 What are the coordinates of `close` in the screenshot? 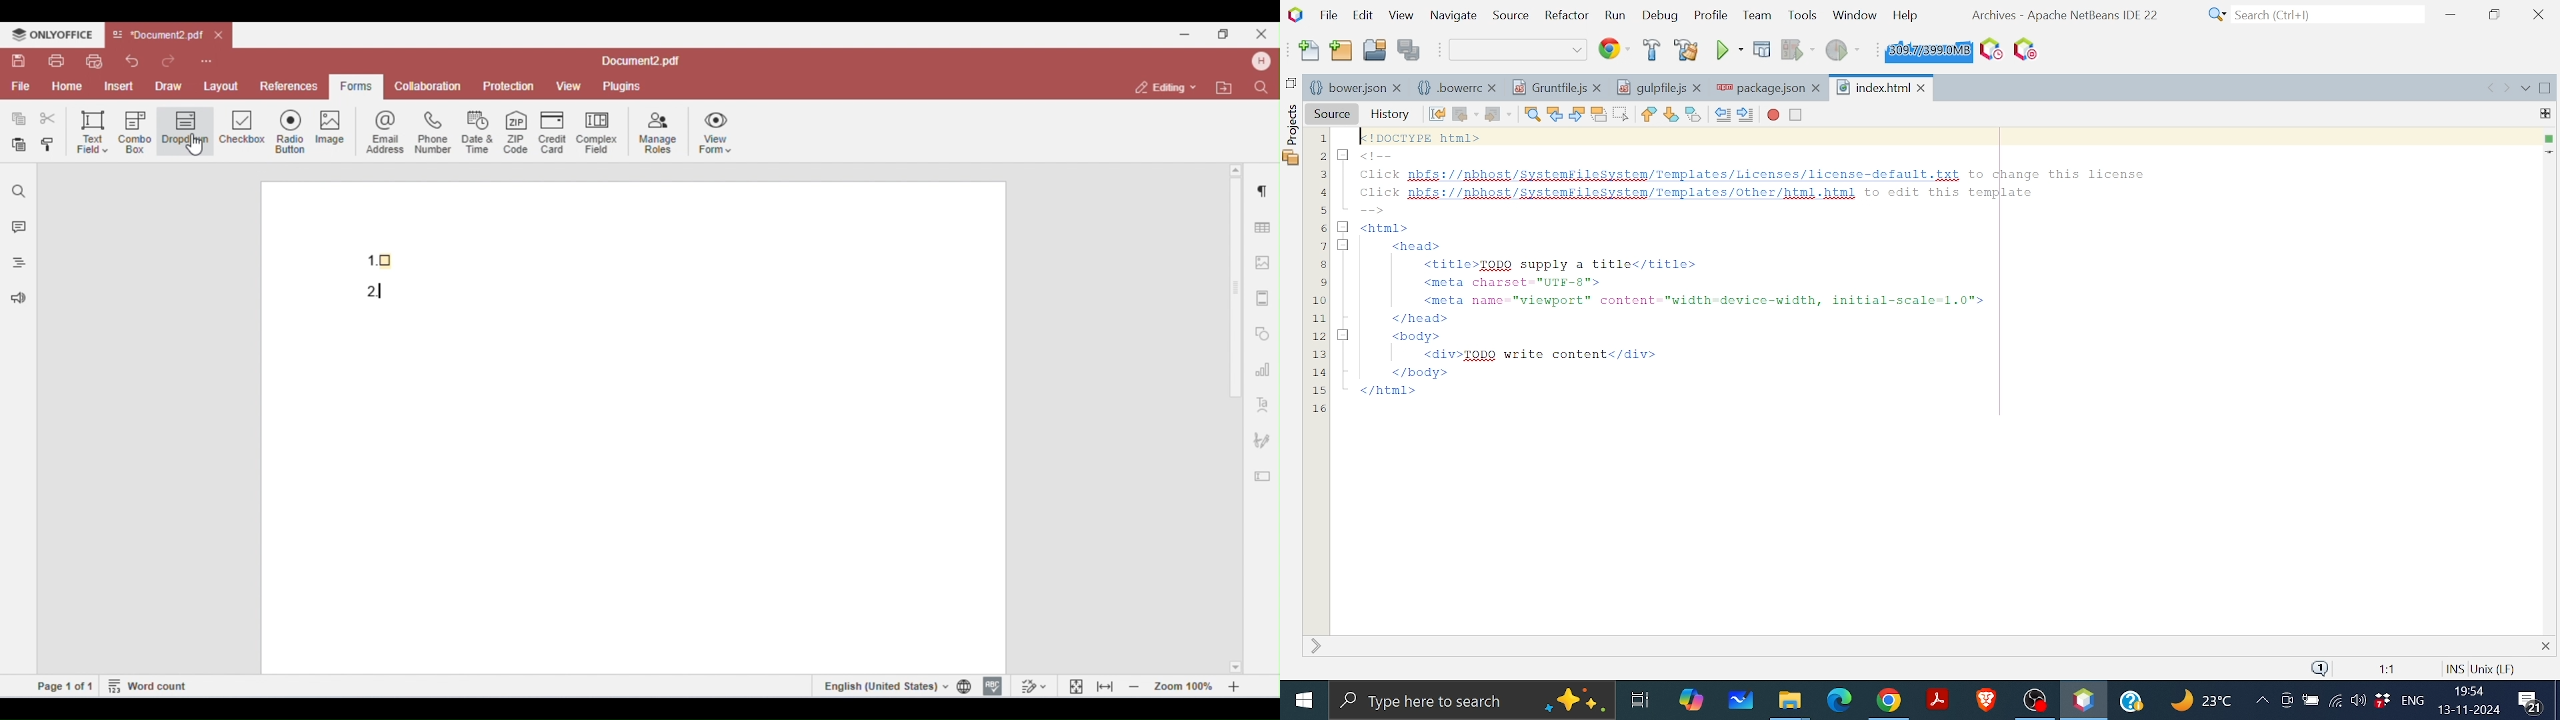 It's located at (1818, 88).